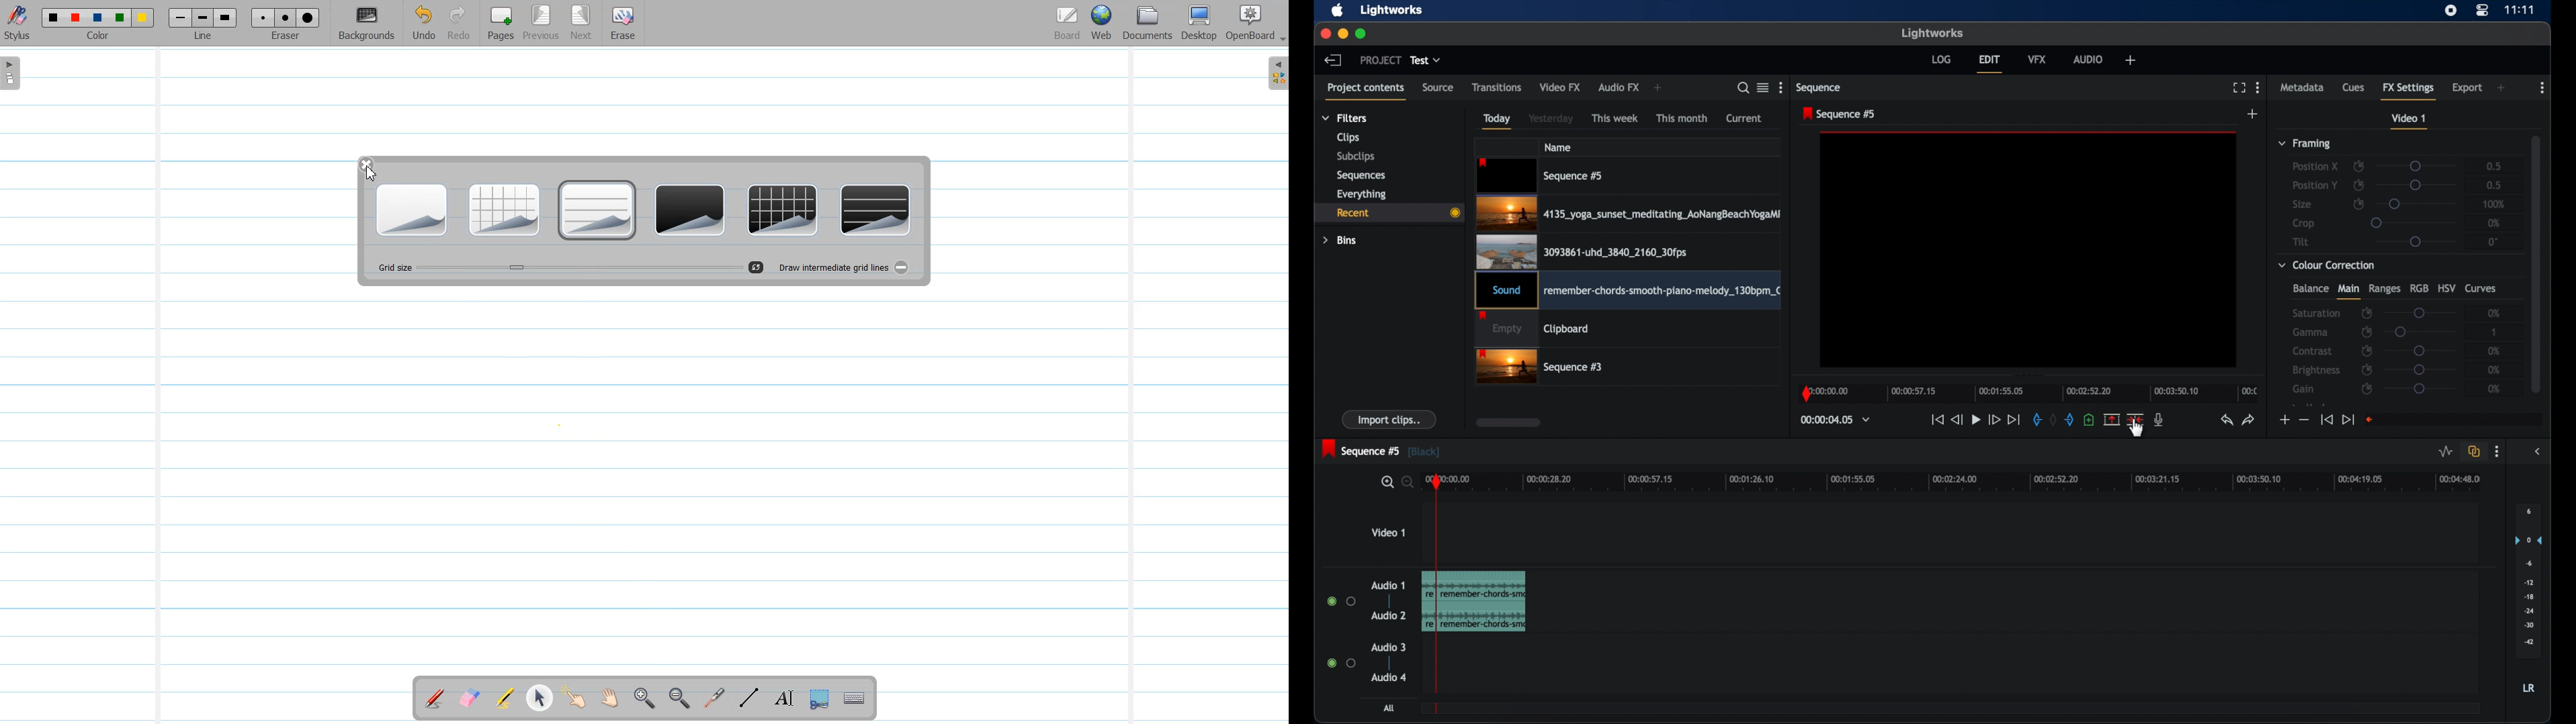  Describe the element at coordinates (2528, 580) in the screenshot. I see `set audio output levels` at that location.